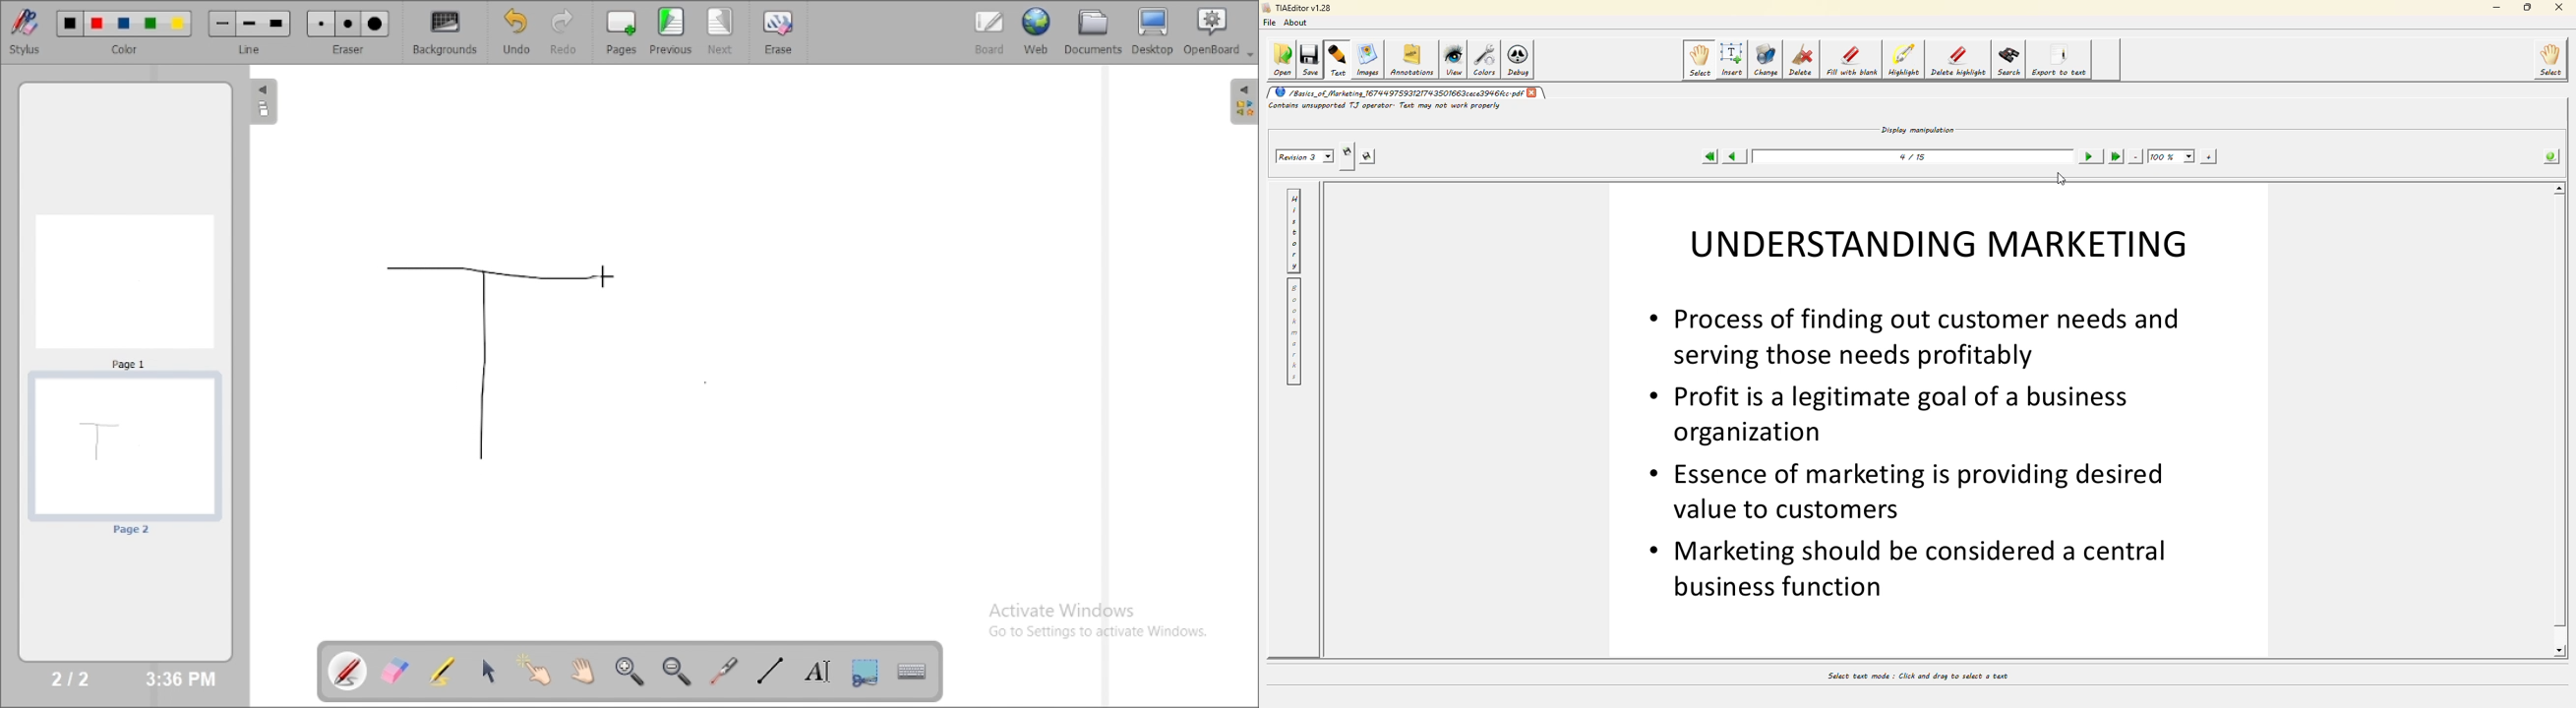 The height and width of the screenshot is (728, 2576). Describe the element at coordinates (262, 103) in the screenshot. I see `The flatplan (left panel)` at that location.